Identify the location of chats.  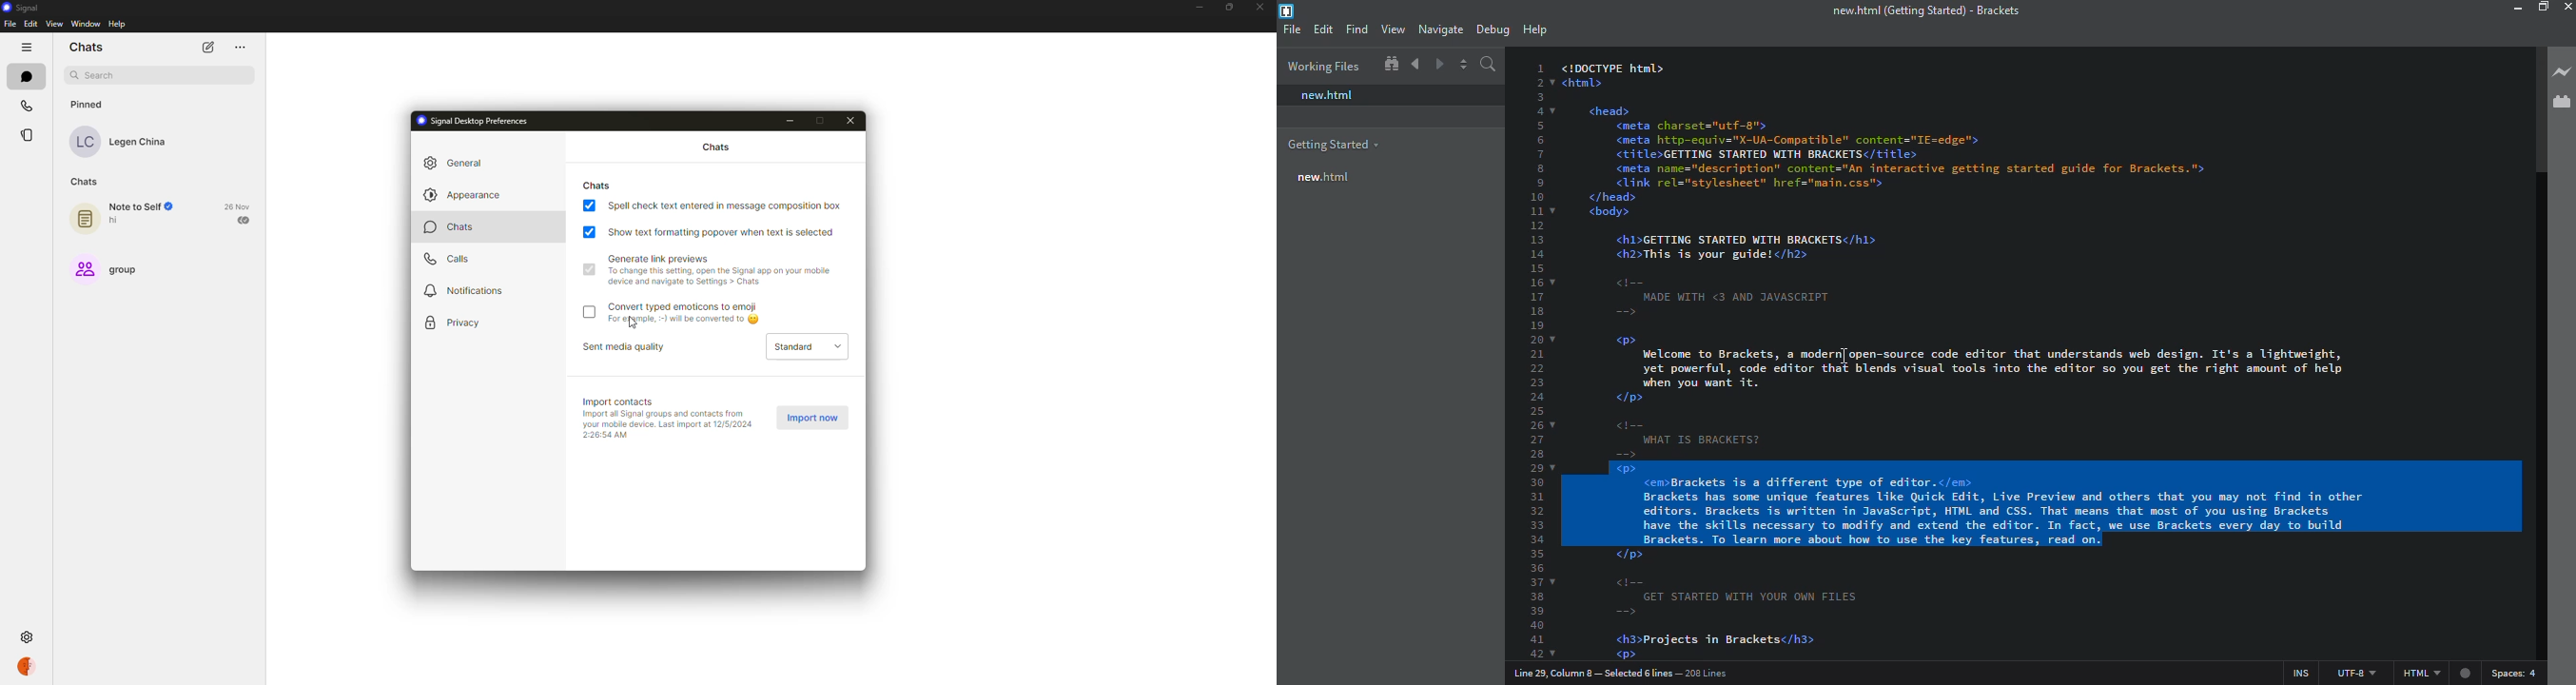
(597, 186).